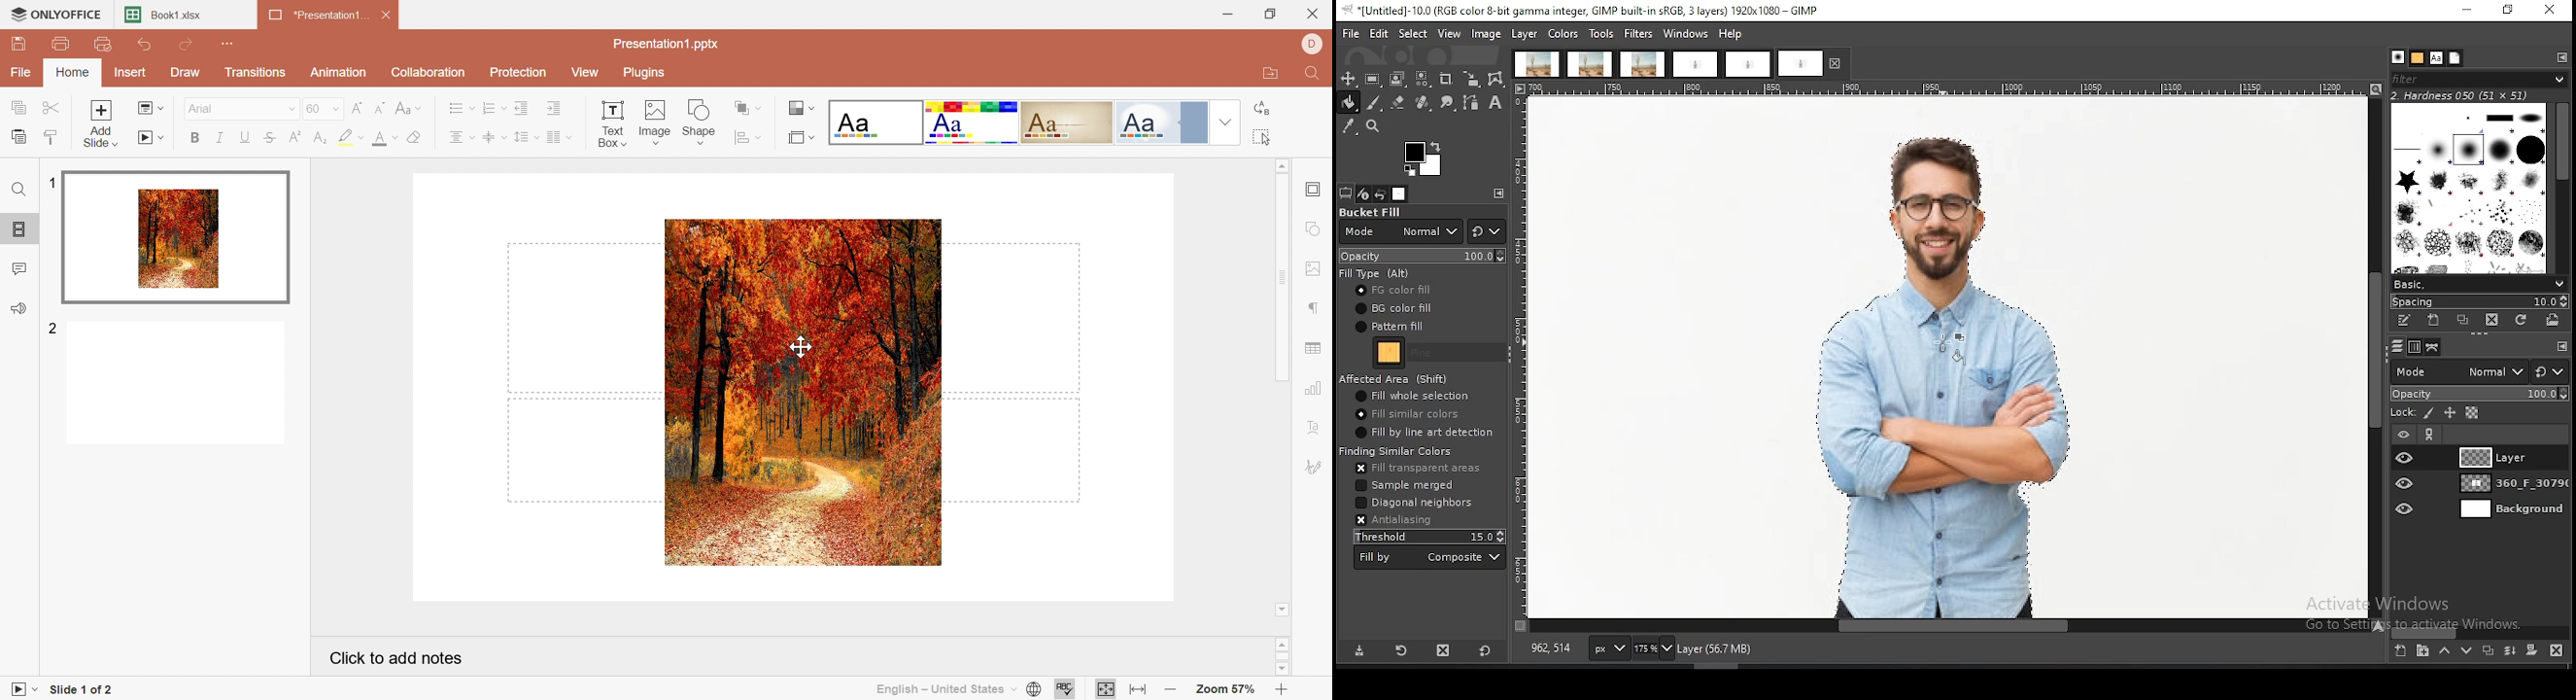 The height and width of the screenshot is (700, 2576). I want to click on scale, so click(1951, 88).